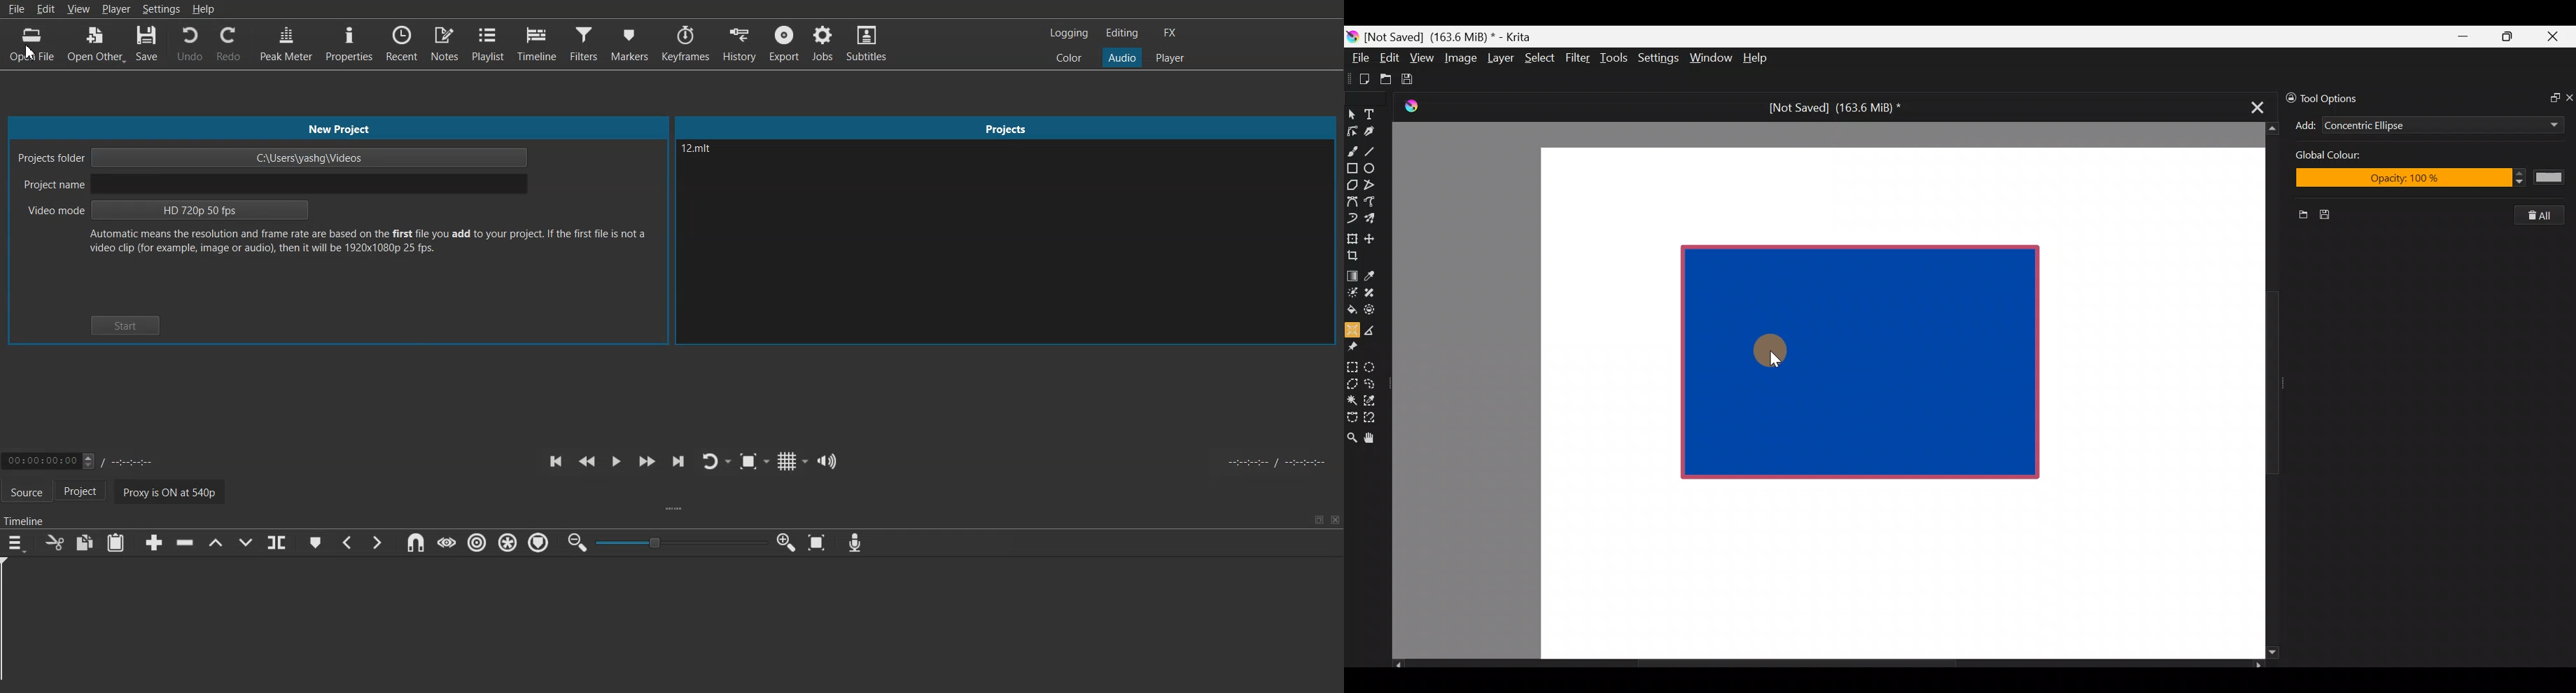  What do you see at coordinates (869, 43) in the screenshot?
I see `Subtitles` at bounding box center [869, 43].